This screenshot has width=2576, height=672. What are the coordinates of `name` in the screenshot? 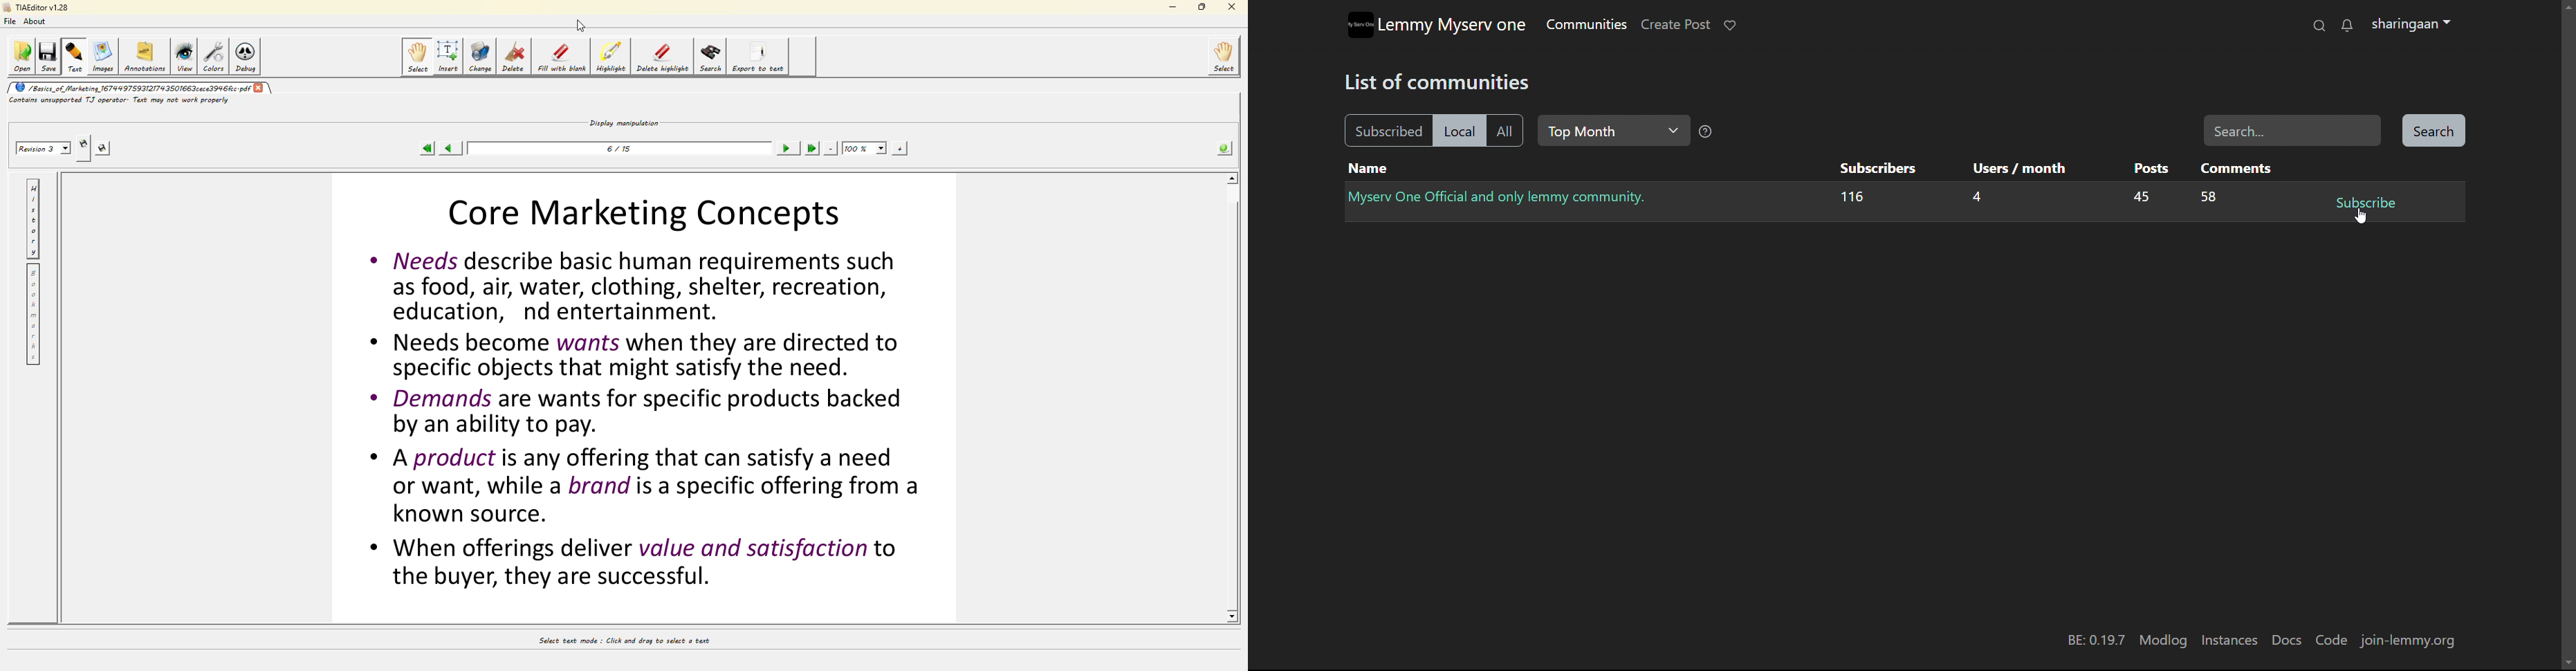 It's located at (1368, 169).